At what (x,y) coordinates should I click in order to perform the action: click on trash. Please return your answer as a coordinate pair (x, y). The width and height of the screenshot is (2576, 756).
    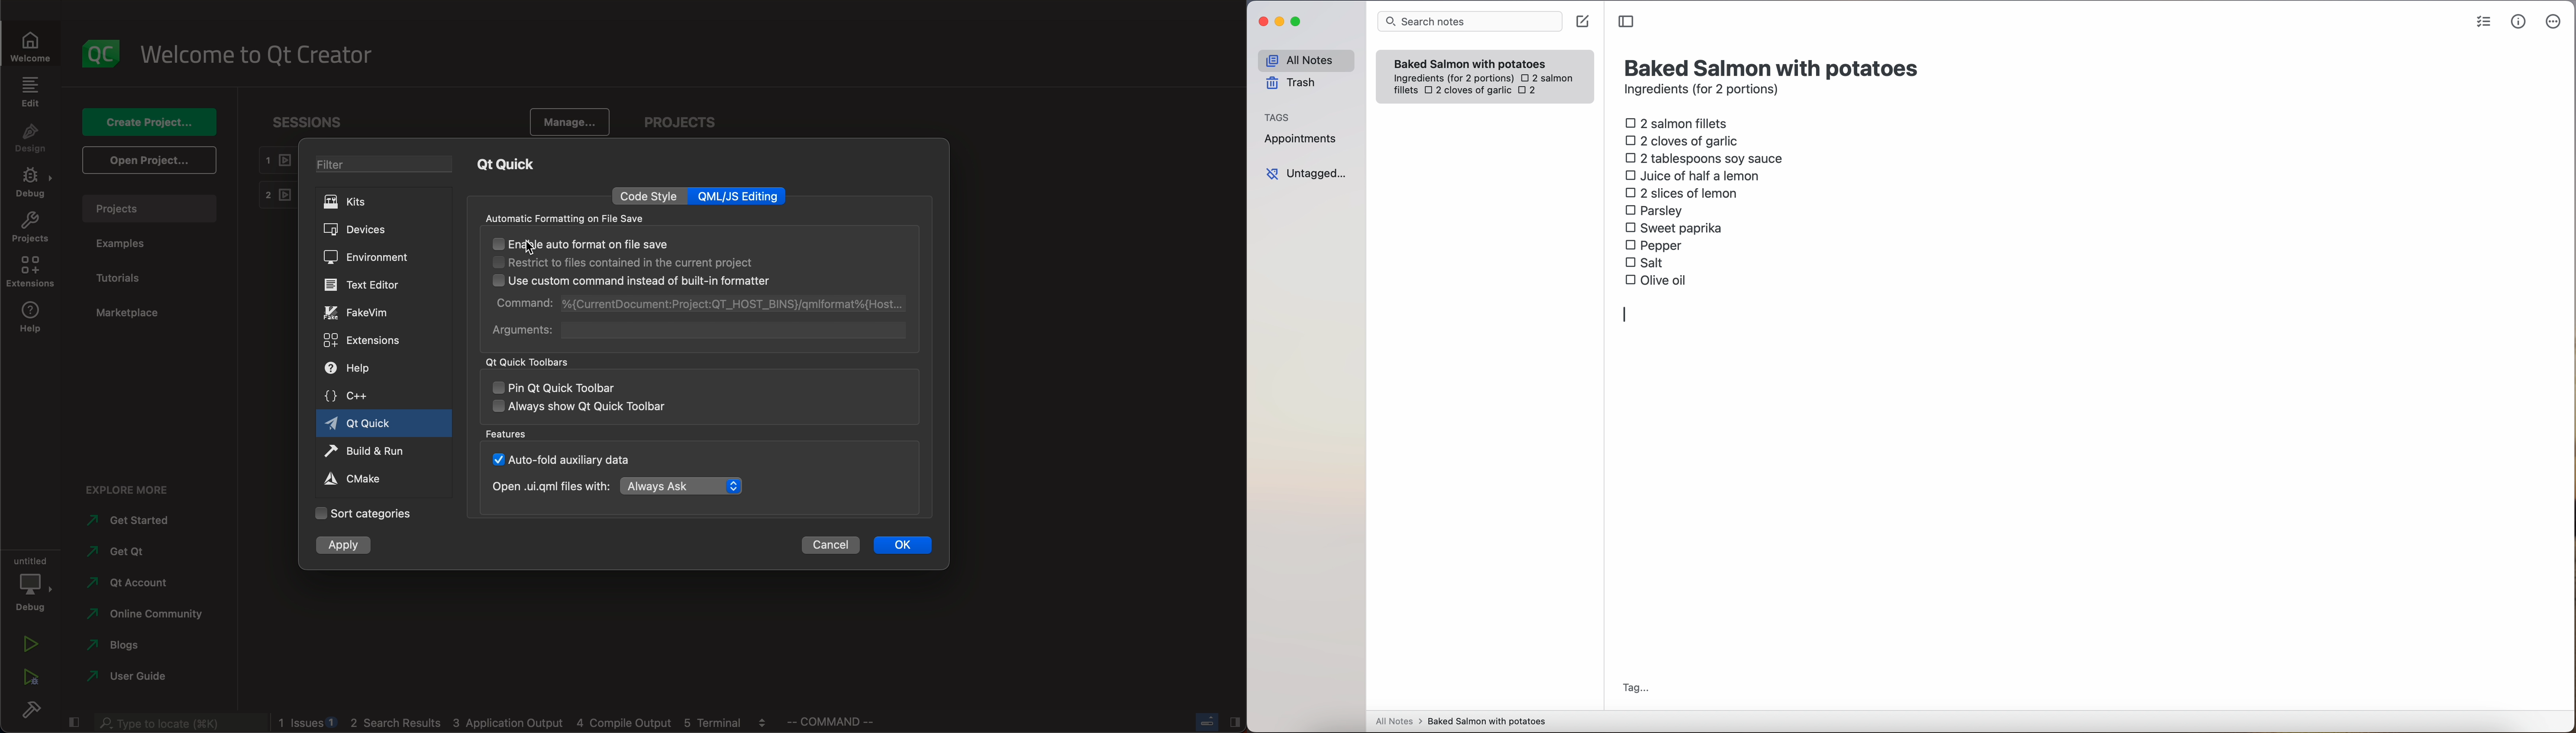
    Looking at the image, I should click on (1294, 83).